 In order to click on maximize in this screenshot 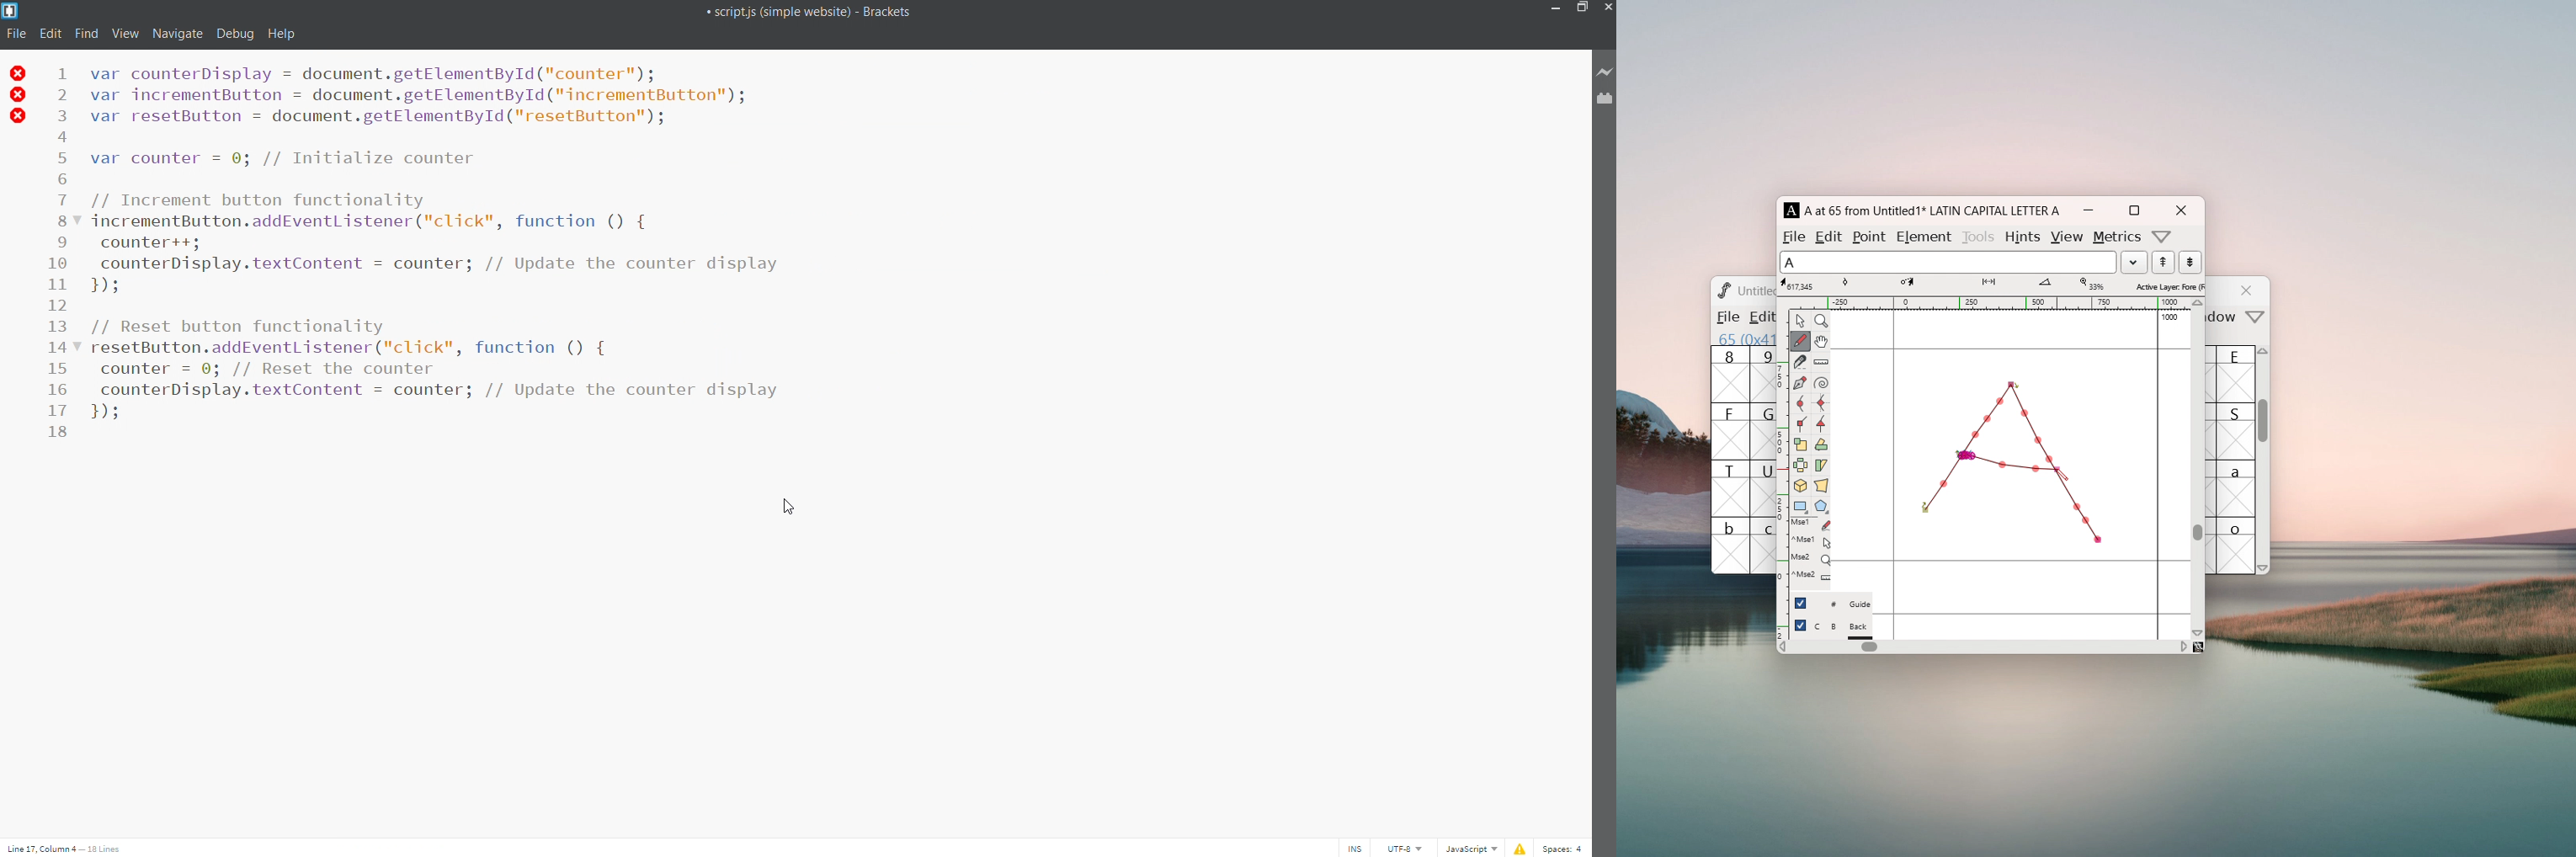, I will do `click(2134, 210)`.